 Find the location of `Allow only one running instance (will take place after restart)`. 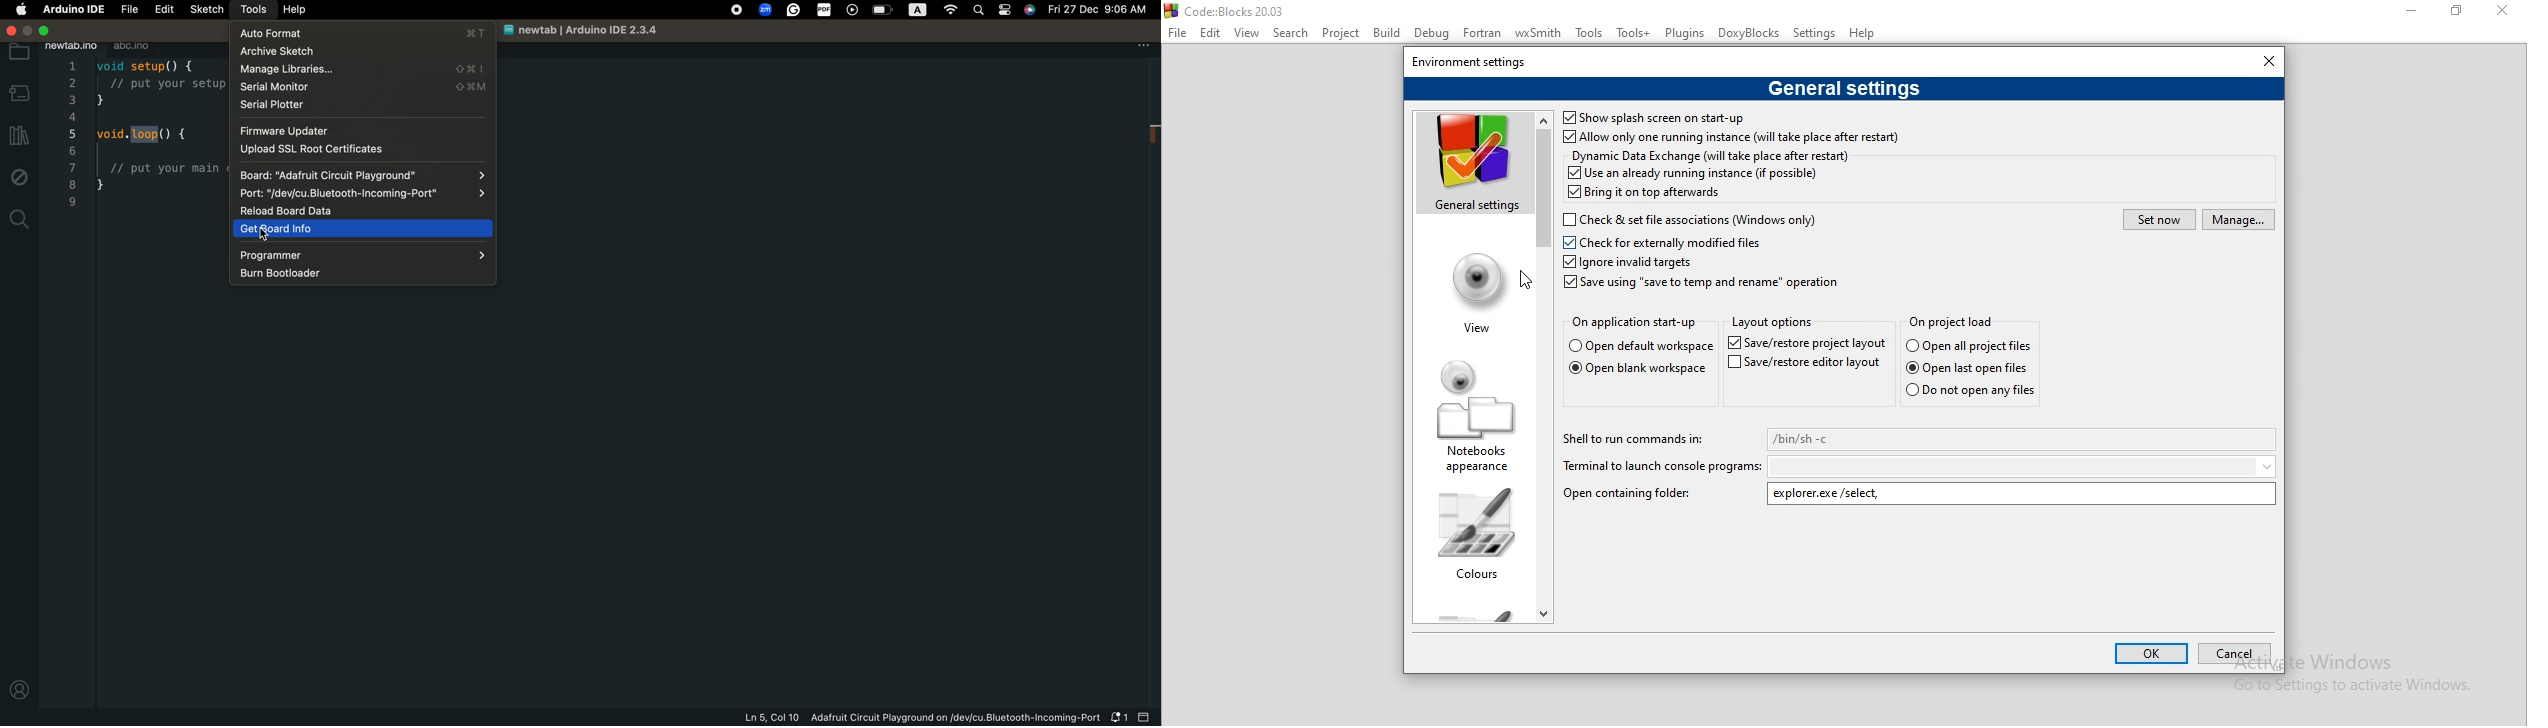

Allow only one running instance (will take place after restart) is located at coordinates (1729, 138).